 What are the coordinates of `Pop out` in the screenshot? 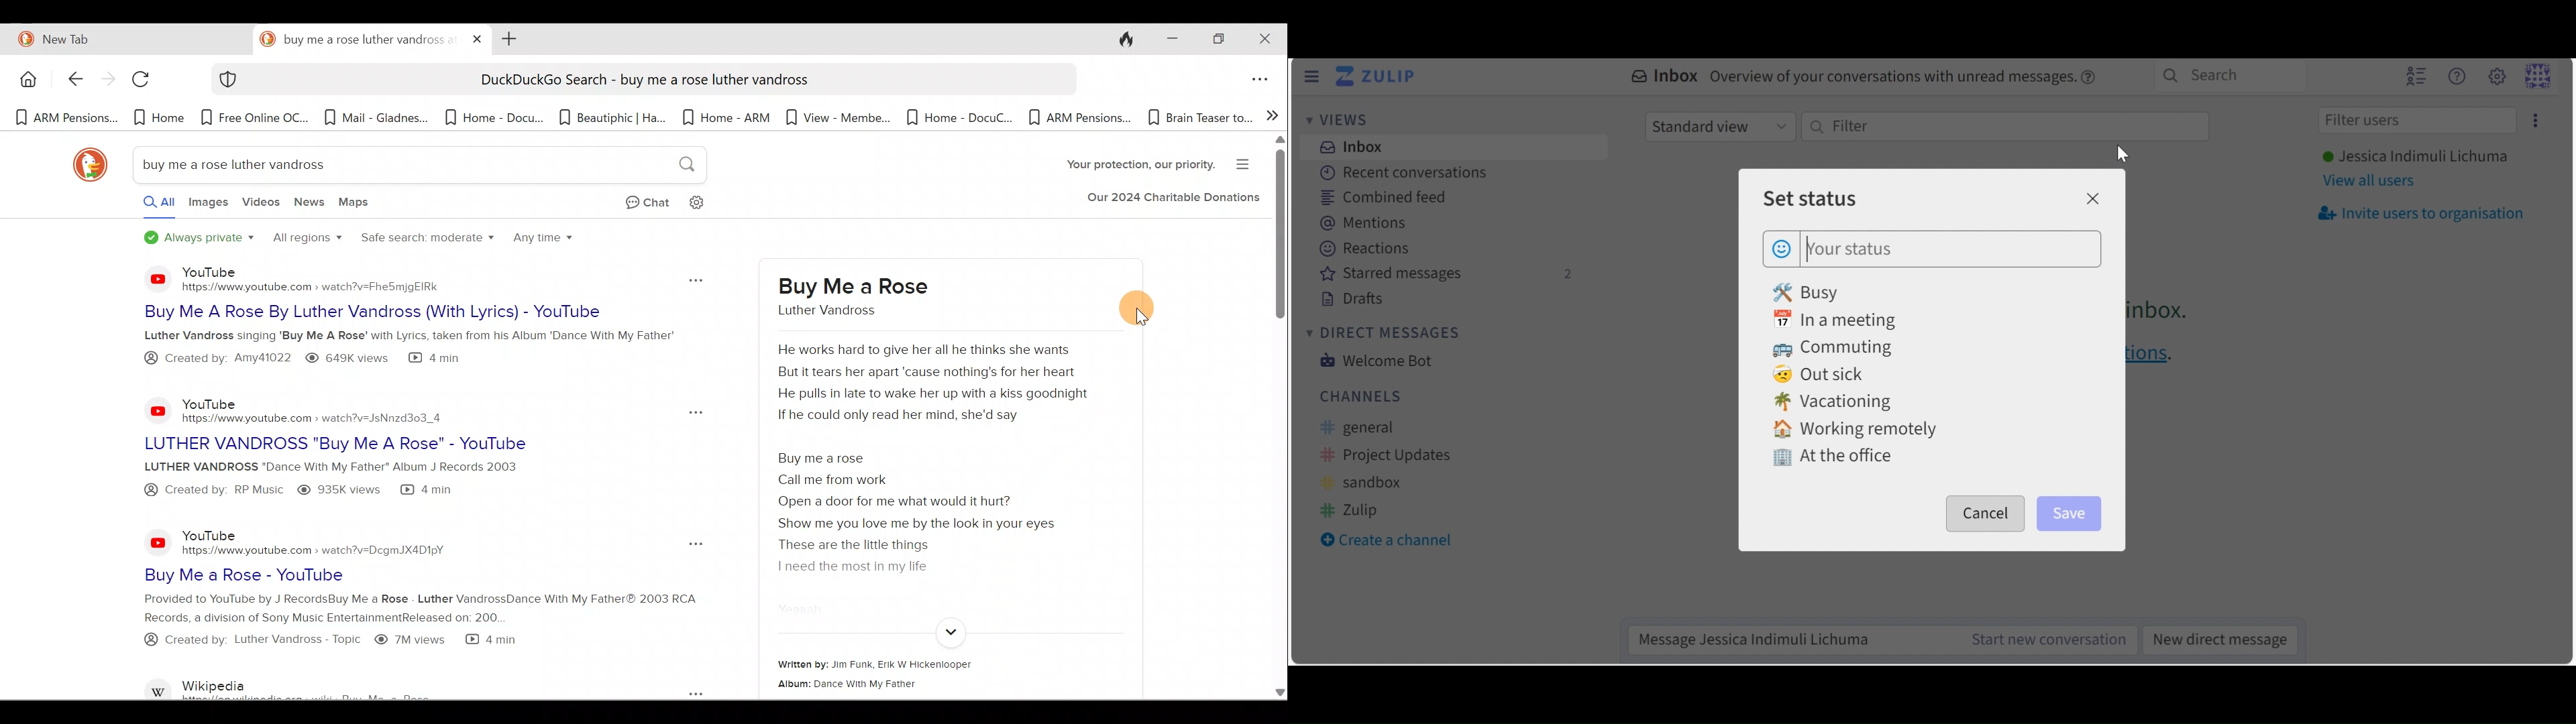 It's located at (692, 278).